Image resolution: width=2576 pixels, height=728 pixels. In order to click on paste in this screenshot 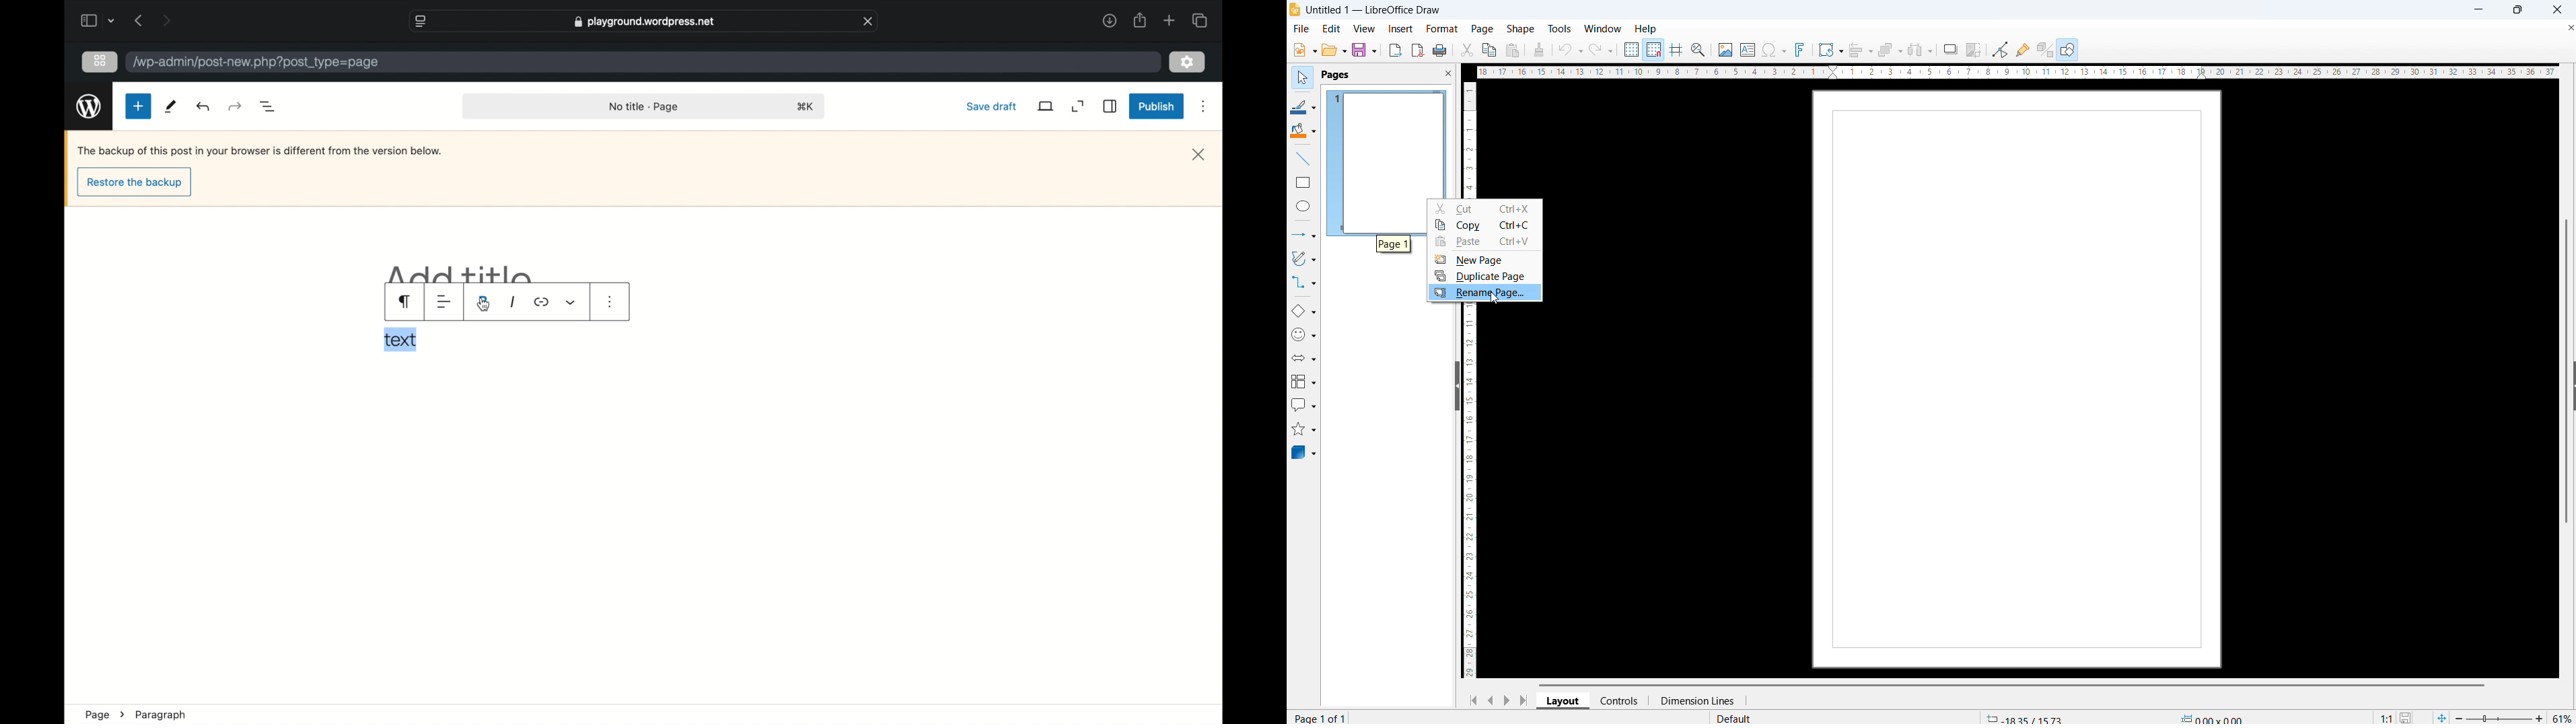, I will do `click(1513, 50)`.